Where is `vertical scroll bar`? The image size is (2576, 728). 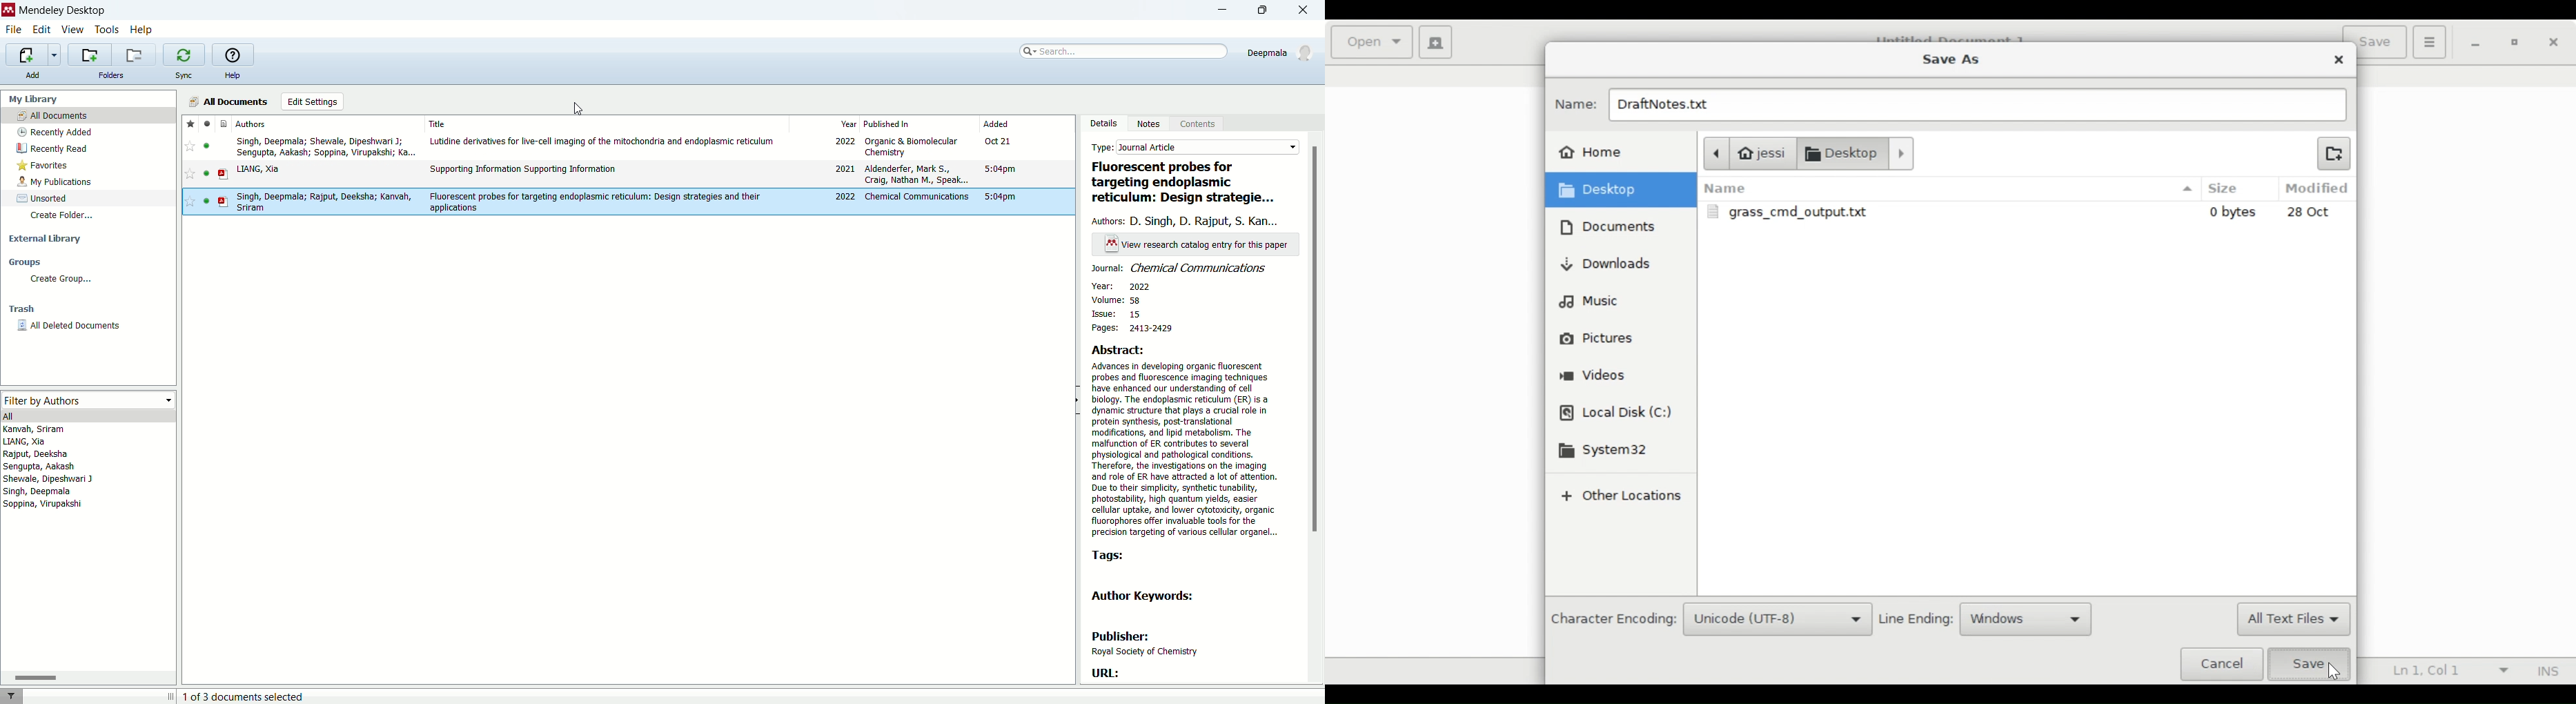 vertical scroll bar is located at coordinates (1317, 408).